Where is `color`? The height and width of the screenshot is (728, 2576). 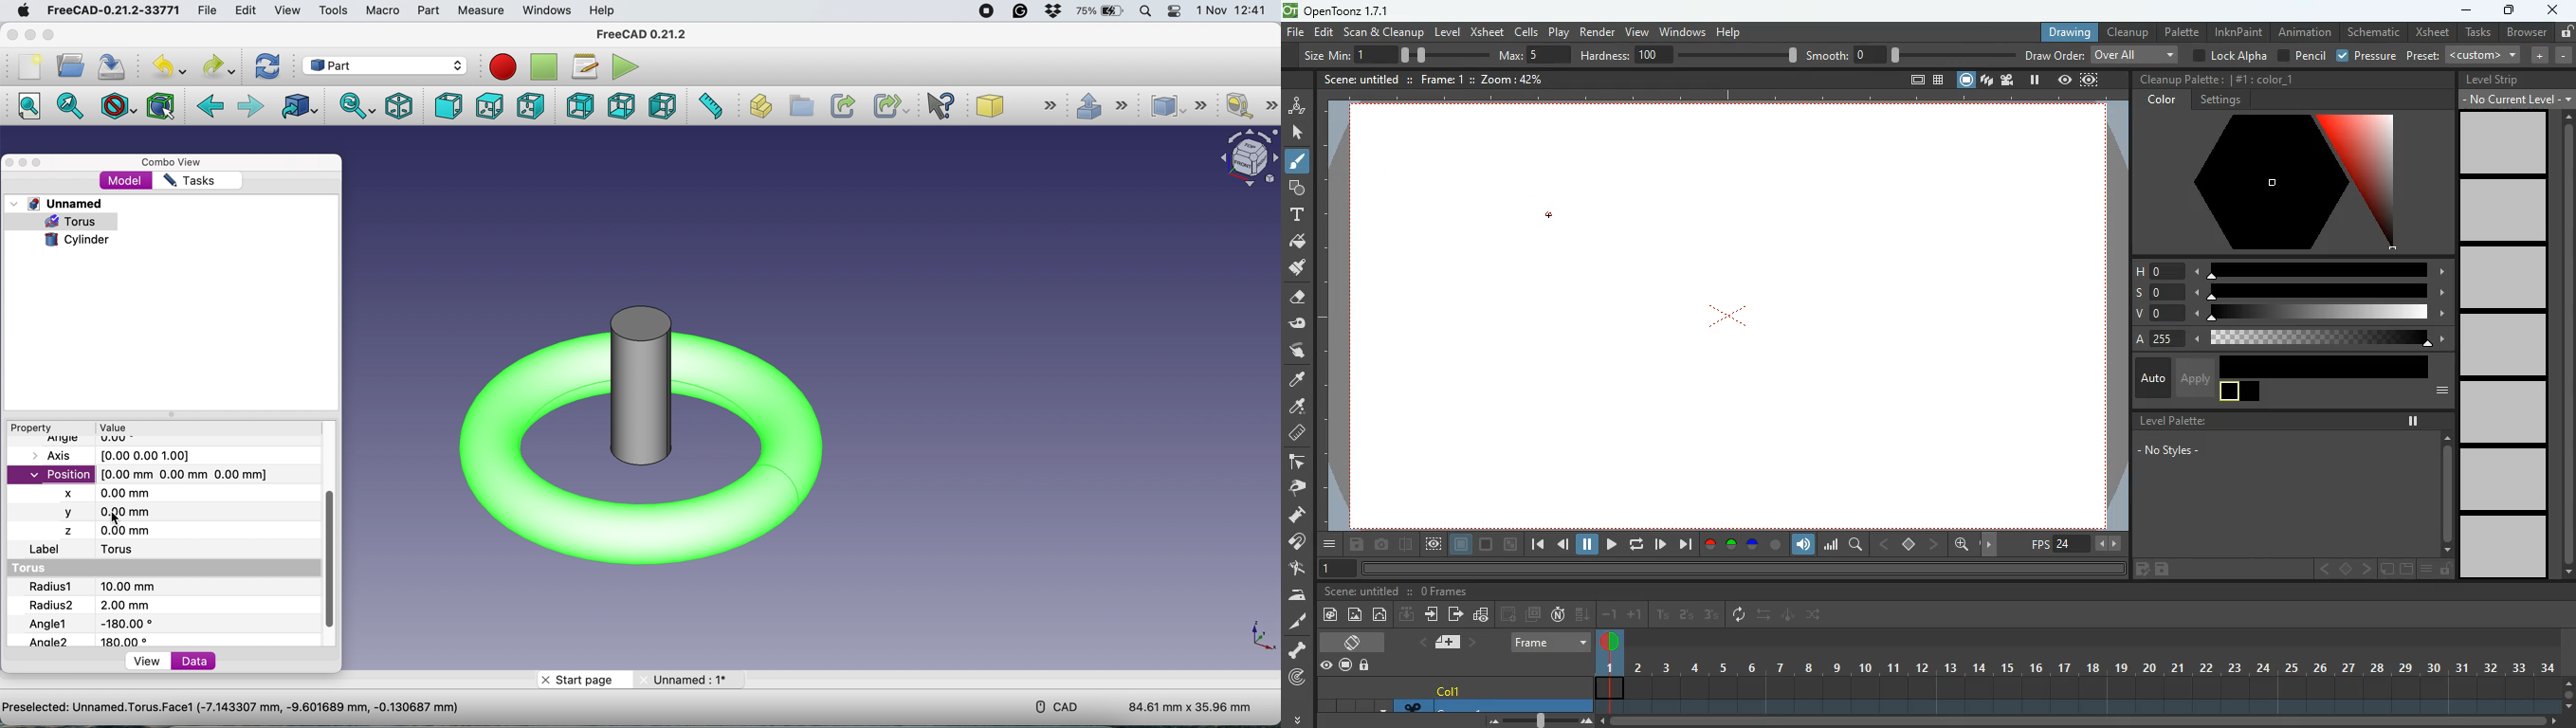
color is located at coordinates (2164, 100).